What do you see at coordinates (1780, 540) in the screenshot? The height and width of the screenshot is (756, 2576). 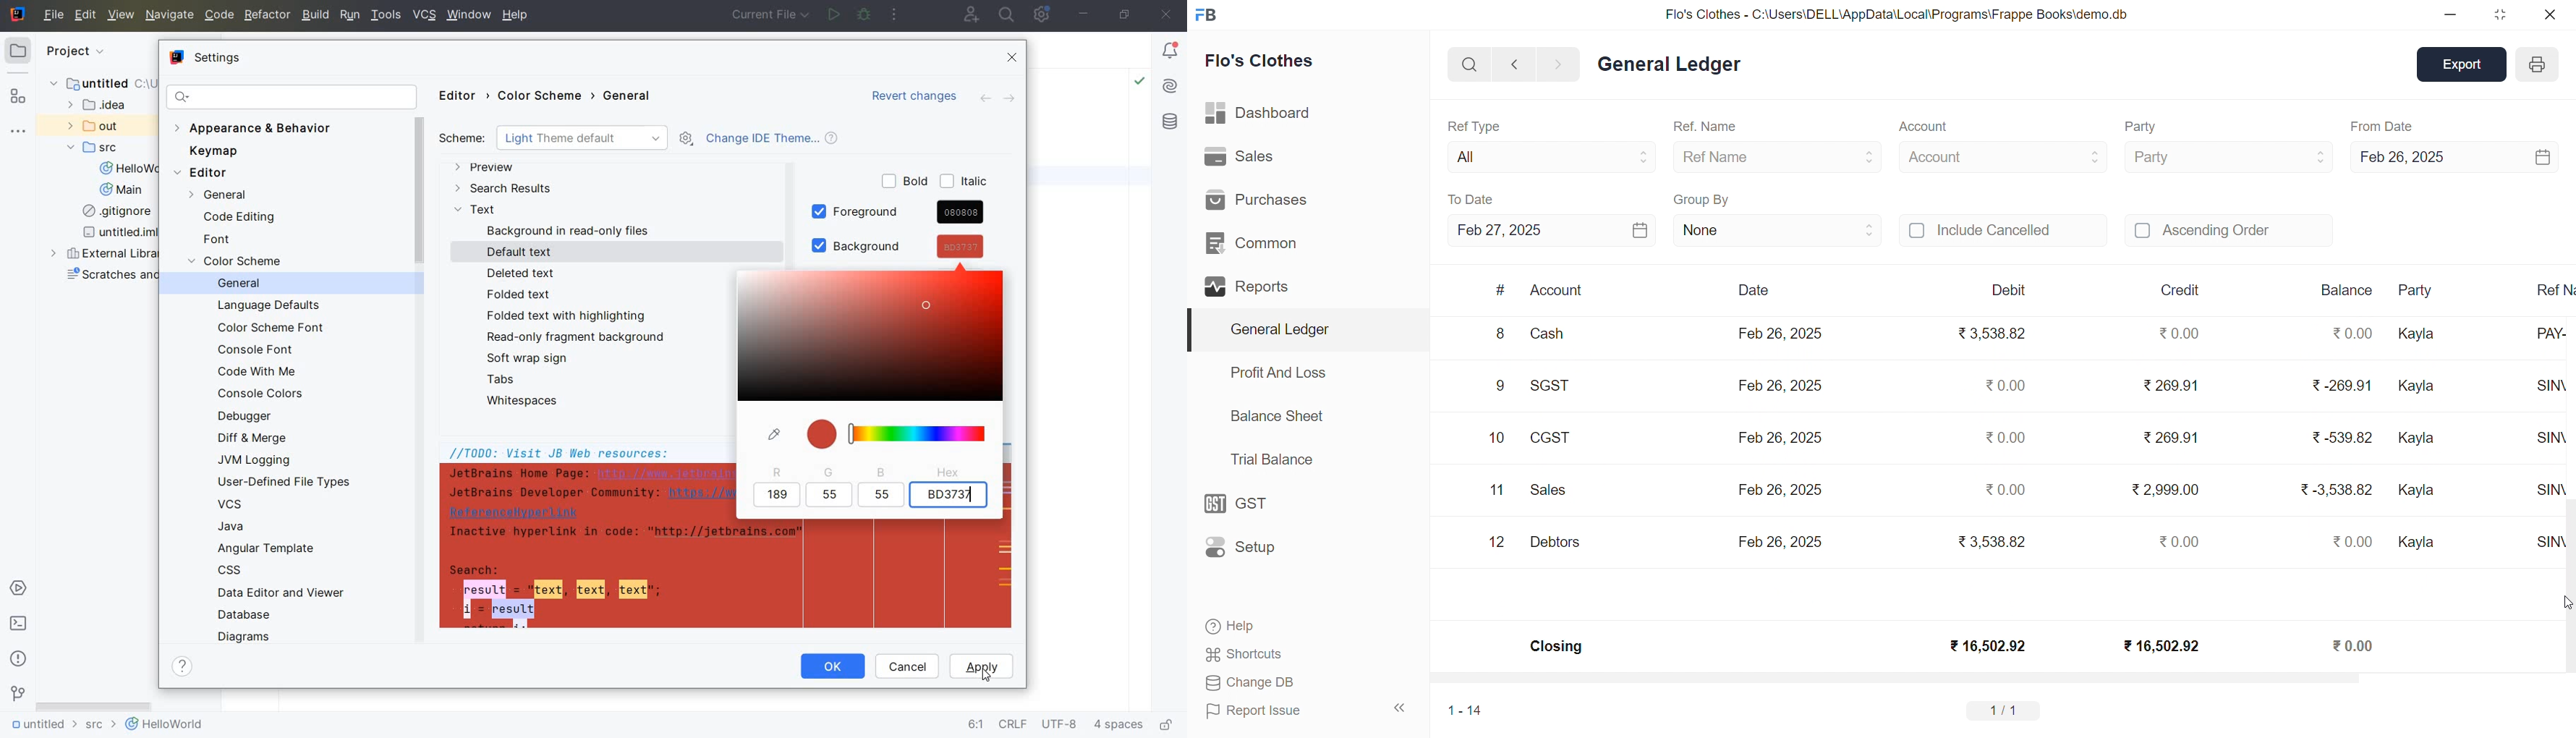 I see `Feb 26, 2025` at bounding box center [1780, 540].